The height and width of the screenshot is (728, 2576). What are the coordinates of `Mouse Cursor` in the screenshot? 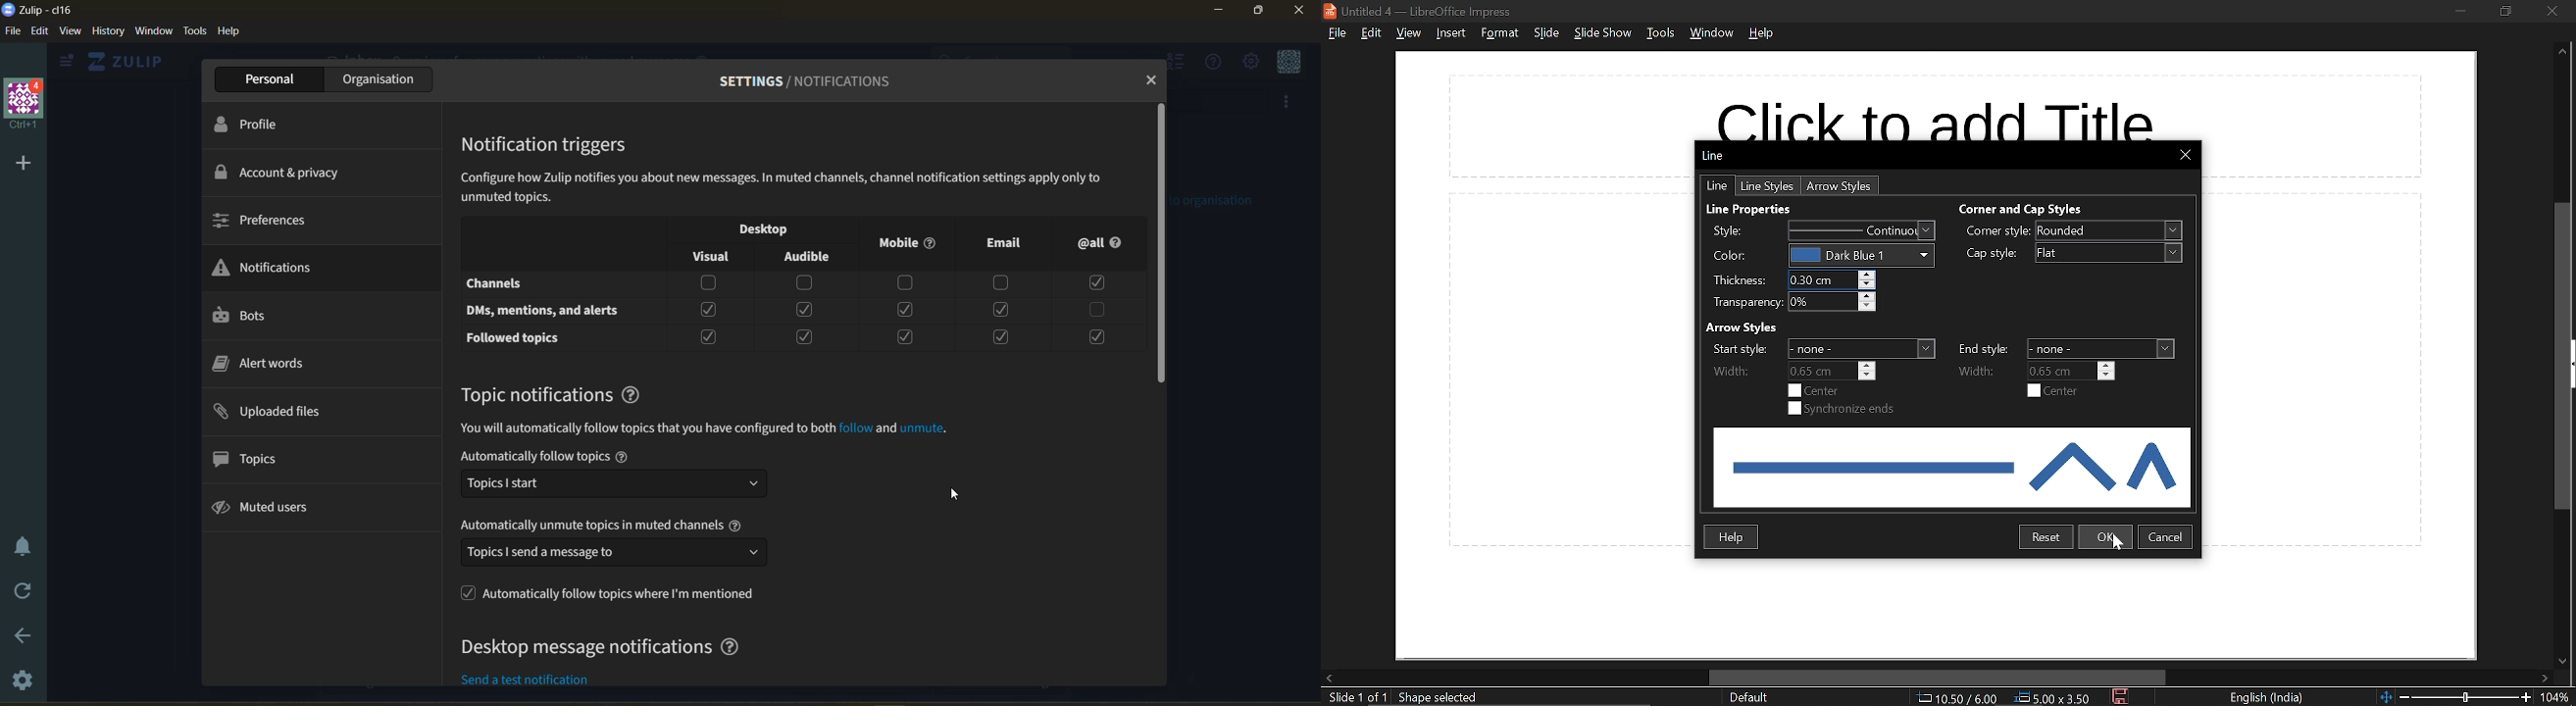 It's located at (957, 494).